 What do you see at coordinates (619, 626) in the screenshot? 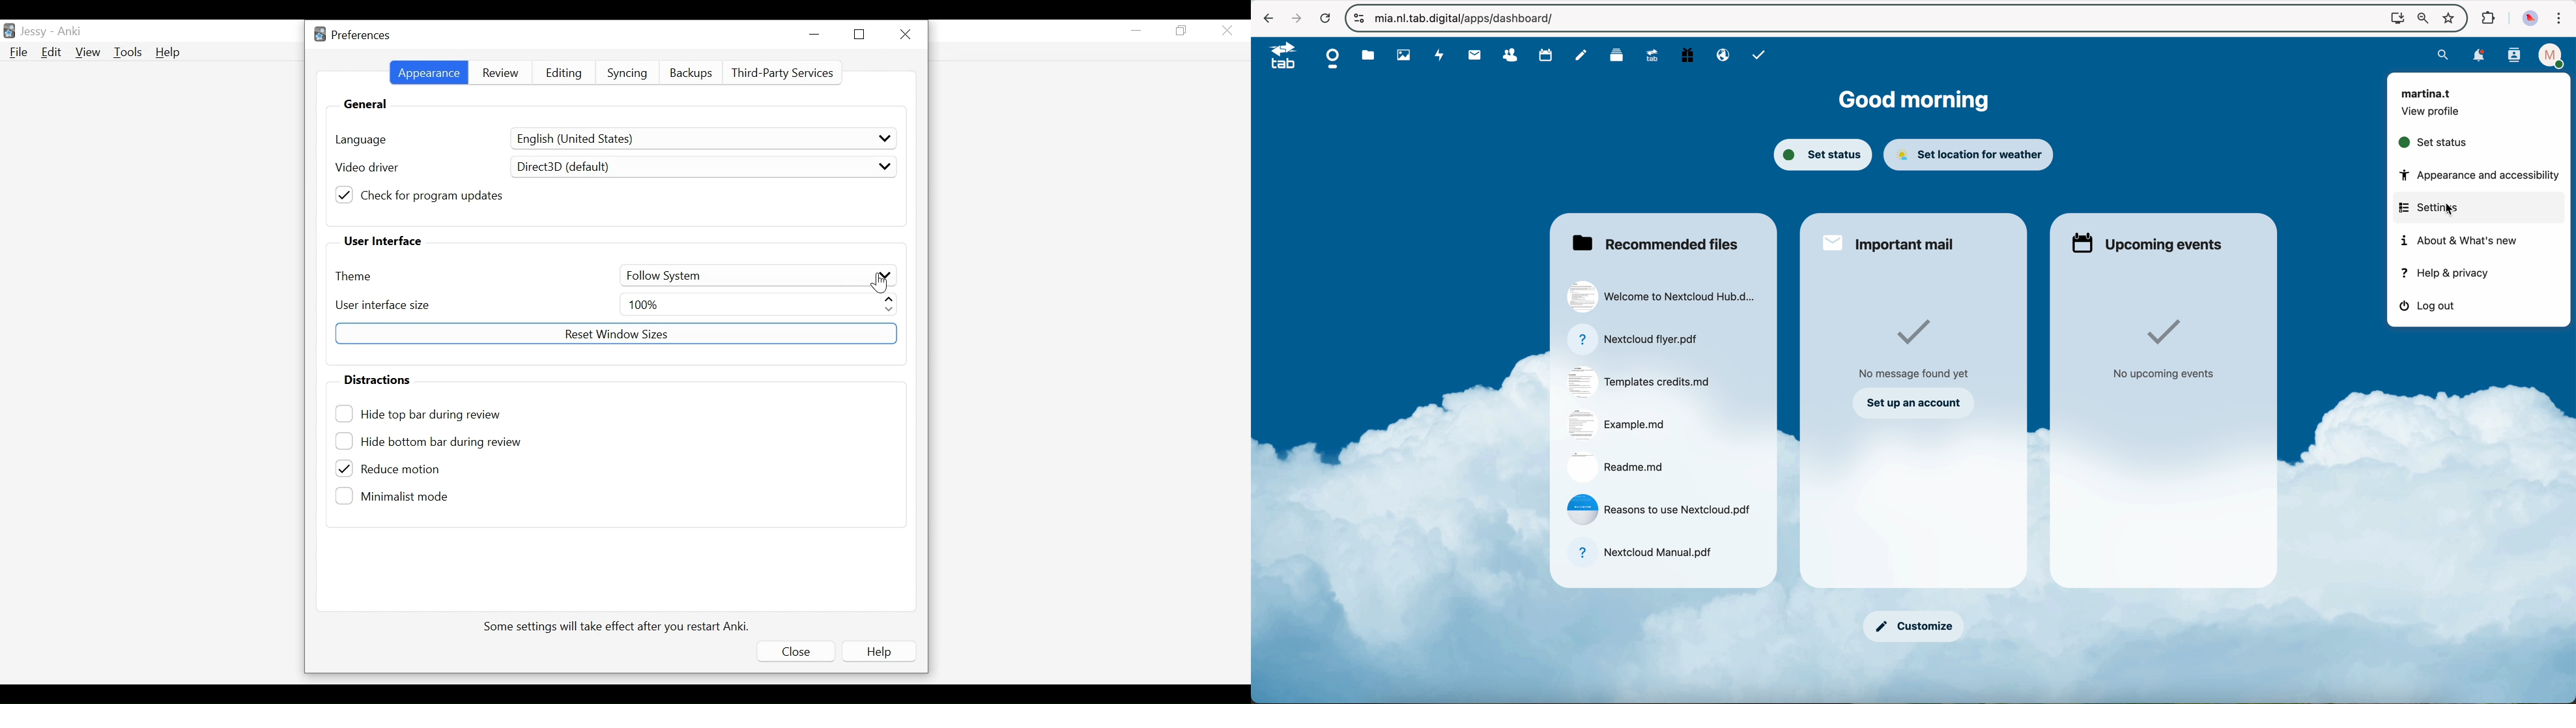
I see `Some settings will take effect after you restart Anki` at bounding box center [619, 626].